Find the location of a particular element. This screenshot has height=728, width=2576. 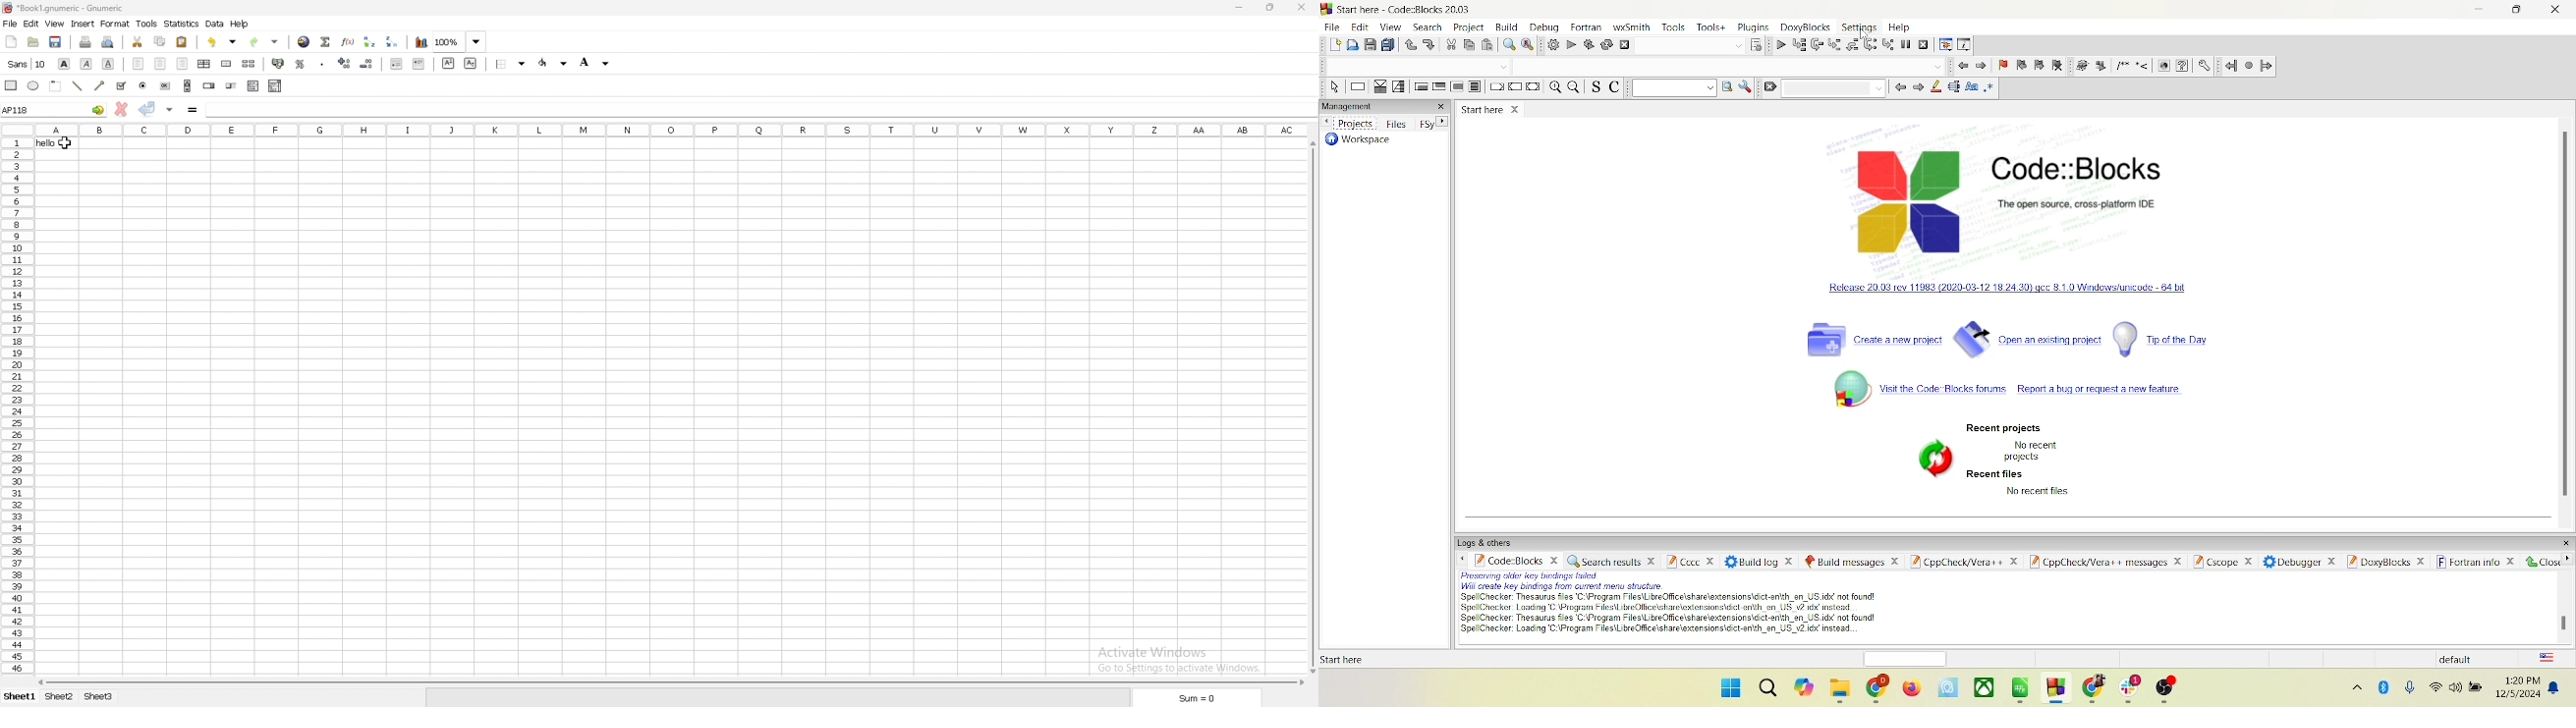

windowsunicode is located at coordinates (2010, 286).